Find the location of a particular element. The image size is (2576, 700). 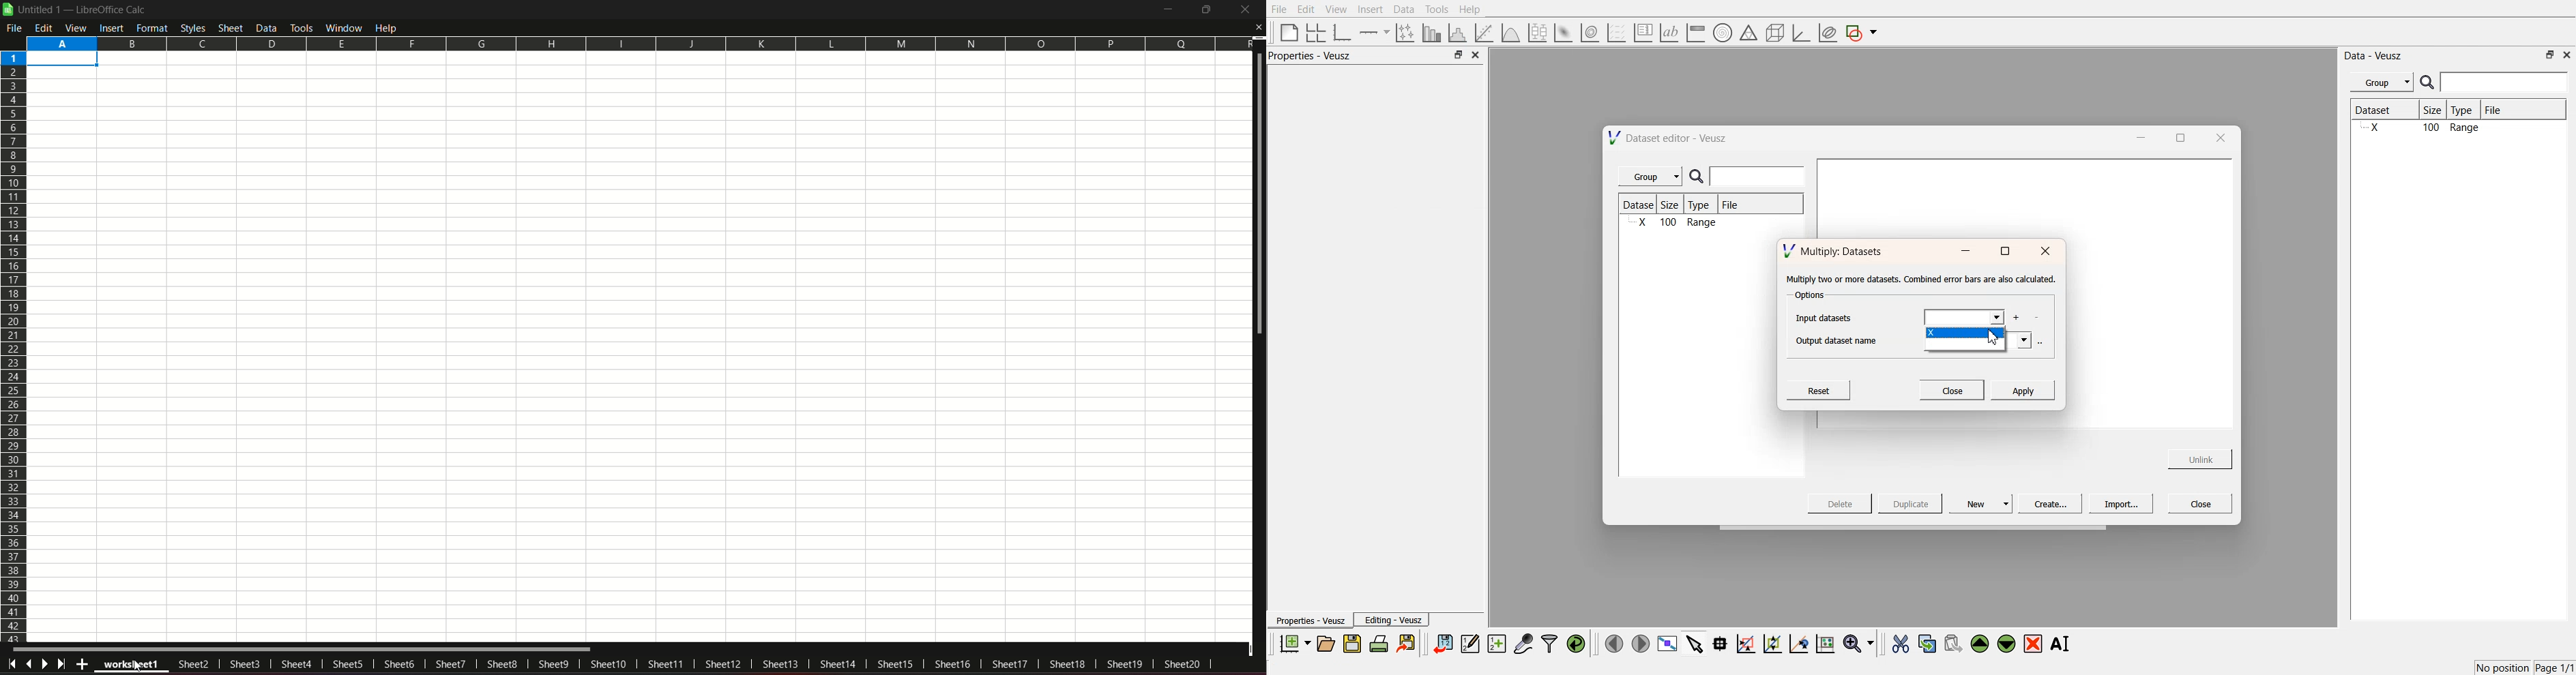

Rows is located at coordinates (15, 345).